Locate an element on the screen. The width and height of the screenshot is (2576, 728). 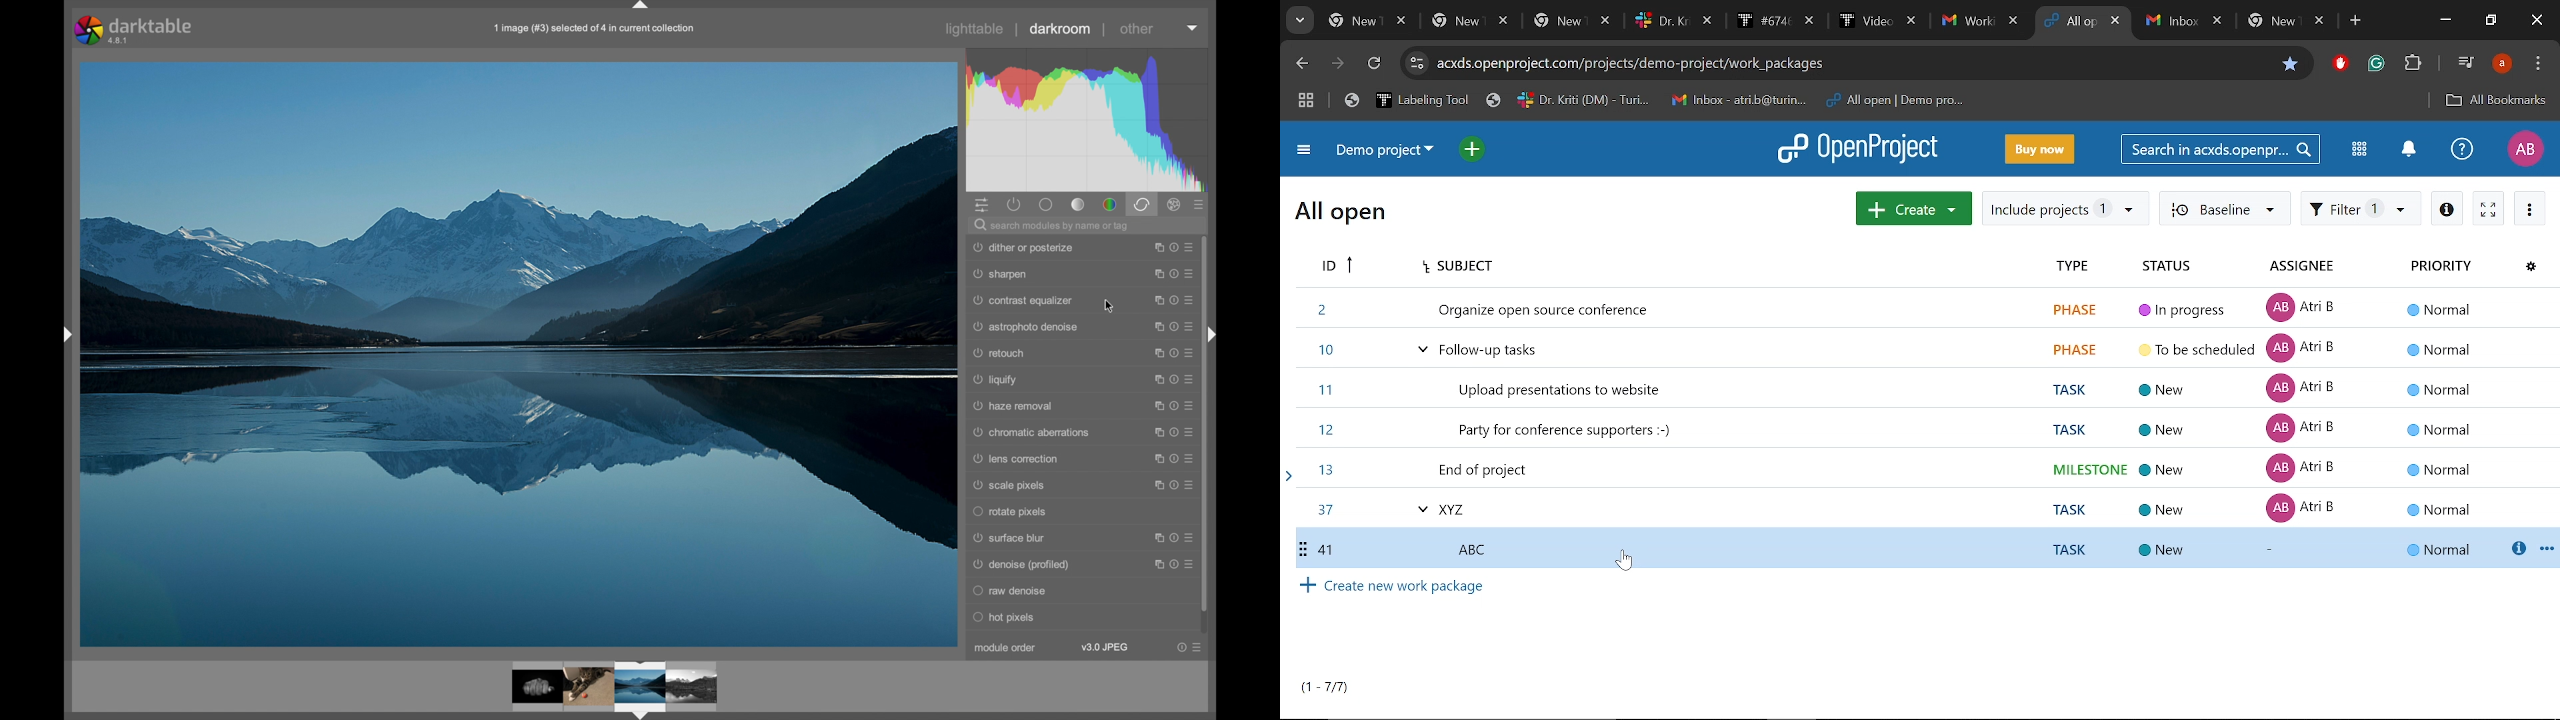
Profile is located at coordinates (2501, 65).